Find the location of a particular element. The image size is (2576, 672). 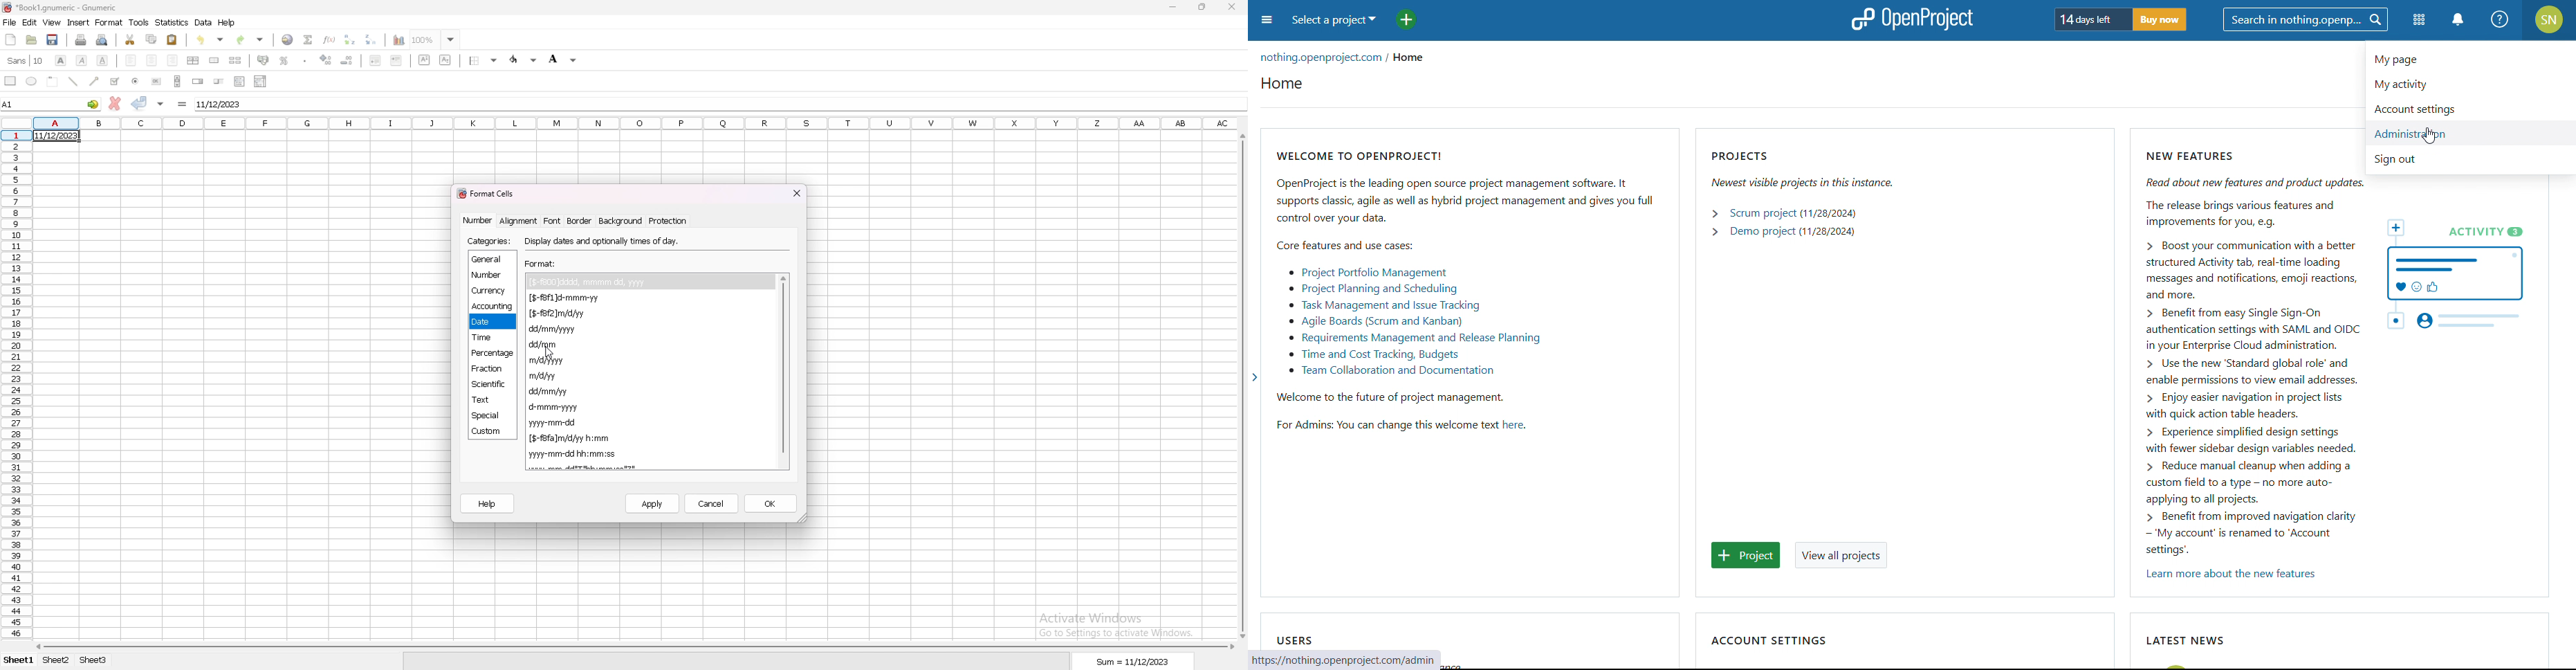

accept changes is located at coordinates (138, 103).